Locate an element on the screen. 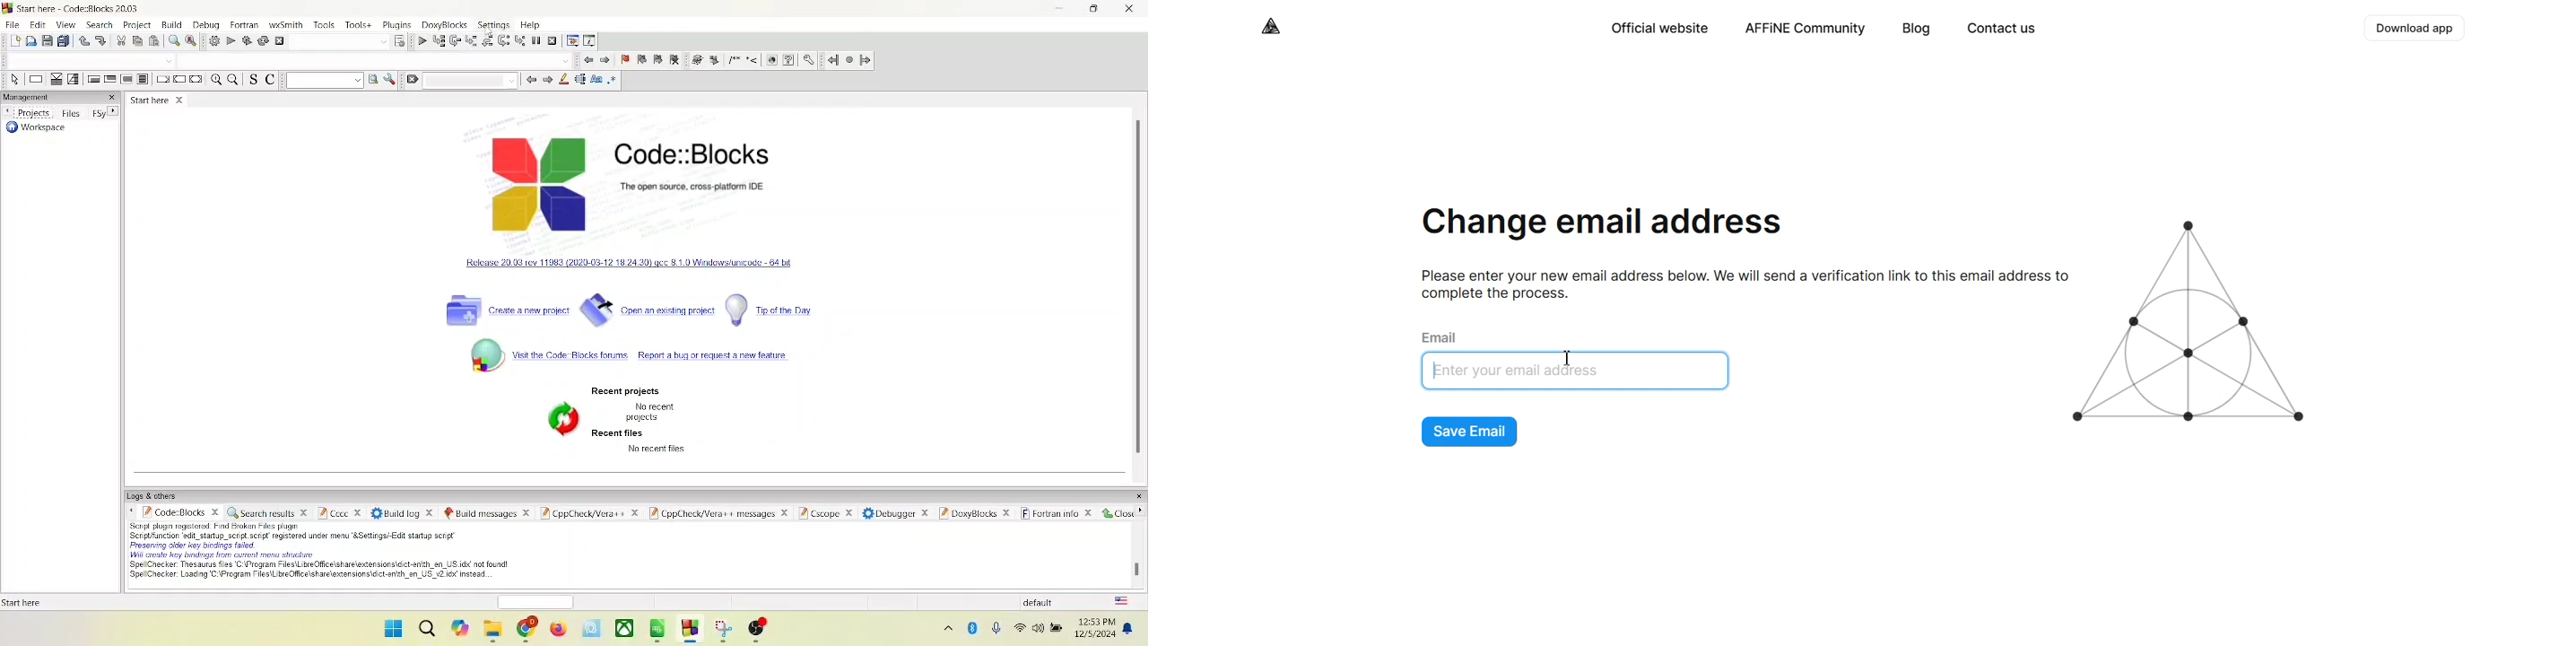  management is located at coordinates (48, 97).